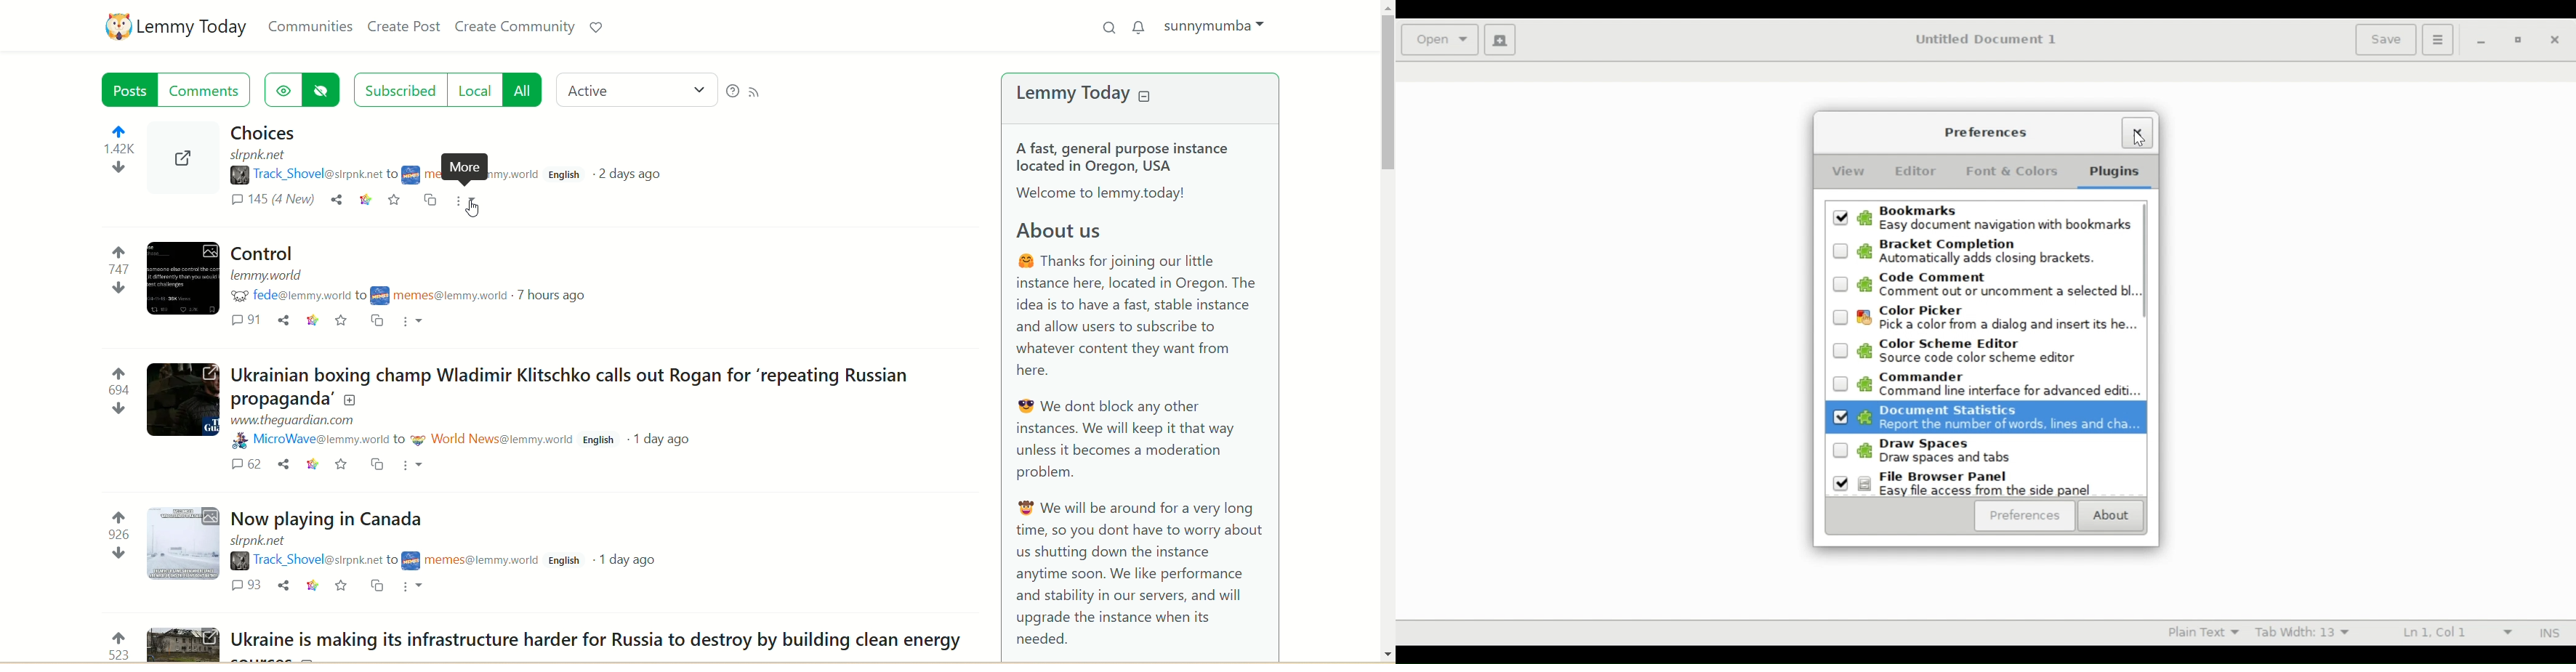 The width and height of the screenshot is (2576, 672). Describe the element at coordinates (472, 91) in the screenshot. I see `local` at that location.